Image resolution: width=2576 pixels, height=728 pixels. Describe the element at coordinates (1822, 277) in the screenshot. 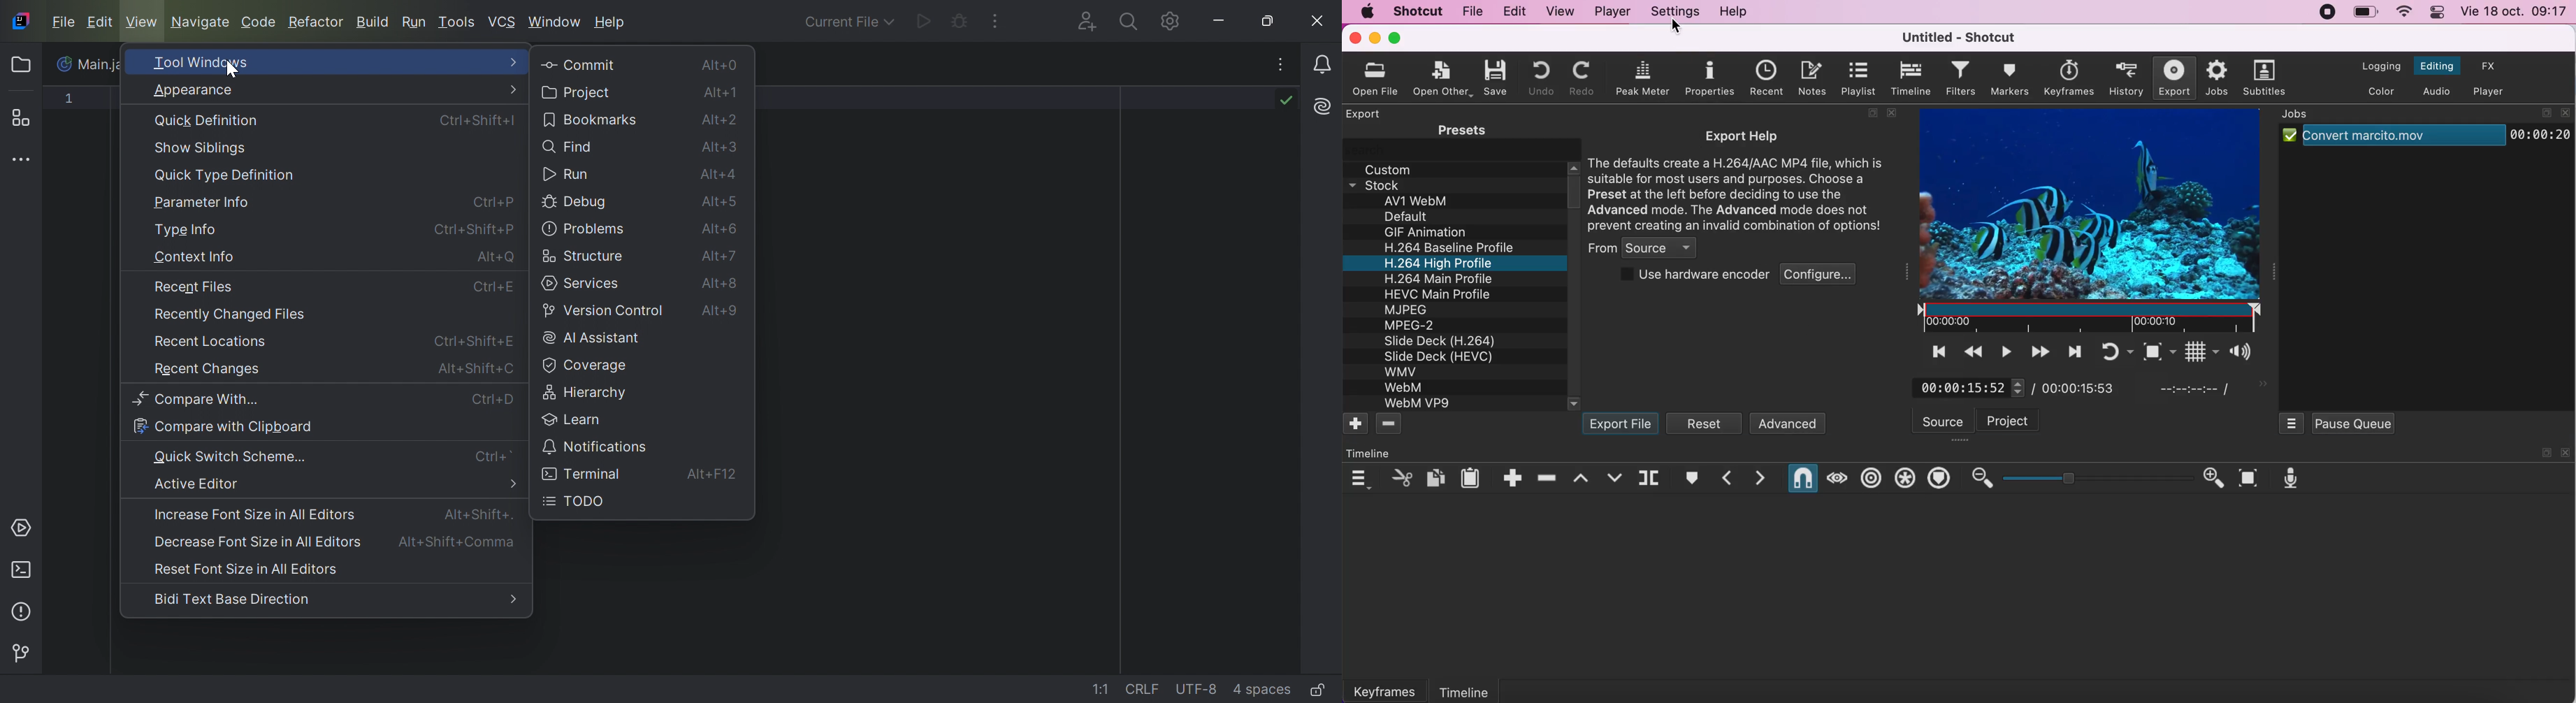

I see `configure` at that location.